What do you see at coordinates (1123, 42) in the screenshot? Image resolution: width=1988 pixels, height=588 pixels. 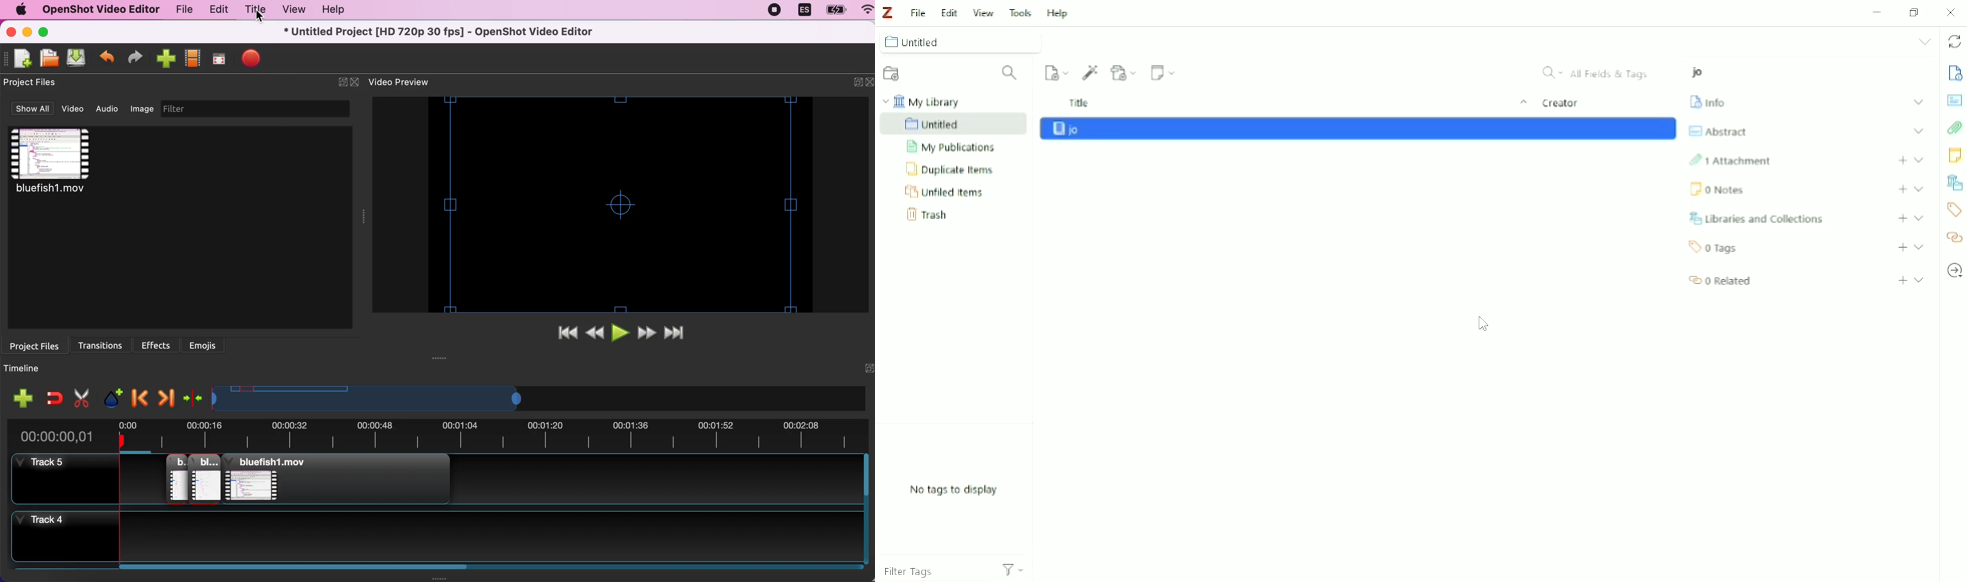 I see `jo` at bounding box center [1123, 42].